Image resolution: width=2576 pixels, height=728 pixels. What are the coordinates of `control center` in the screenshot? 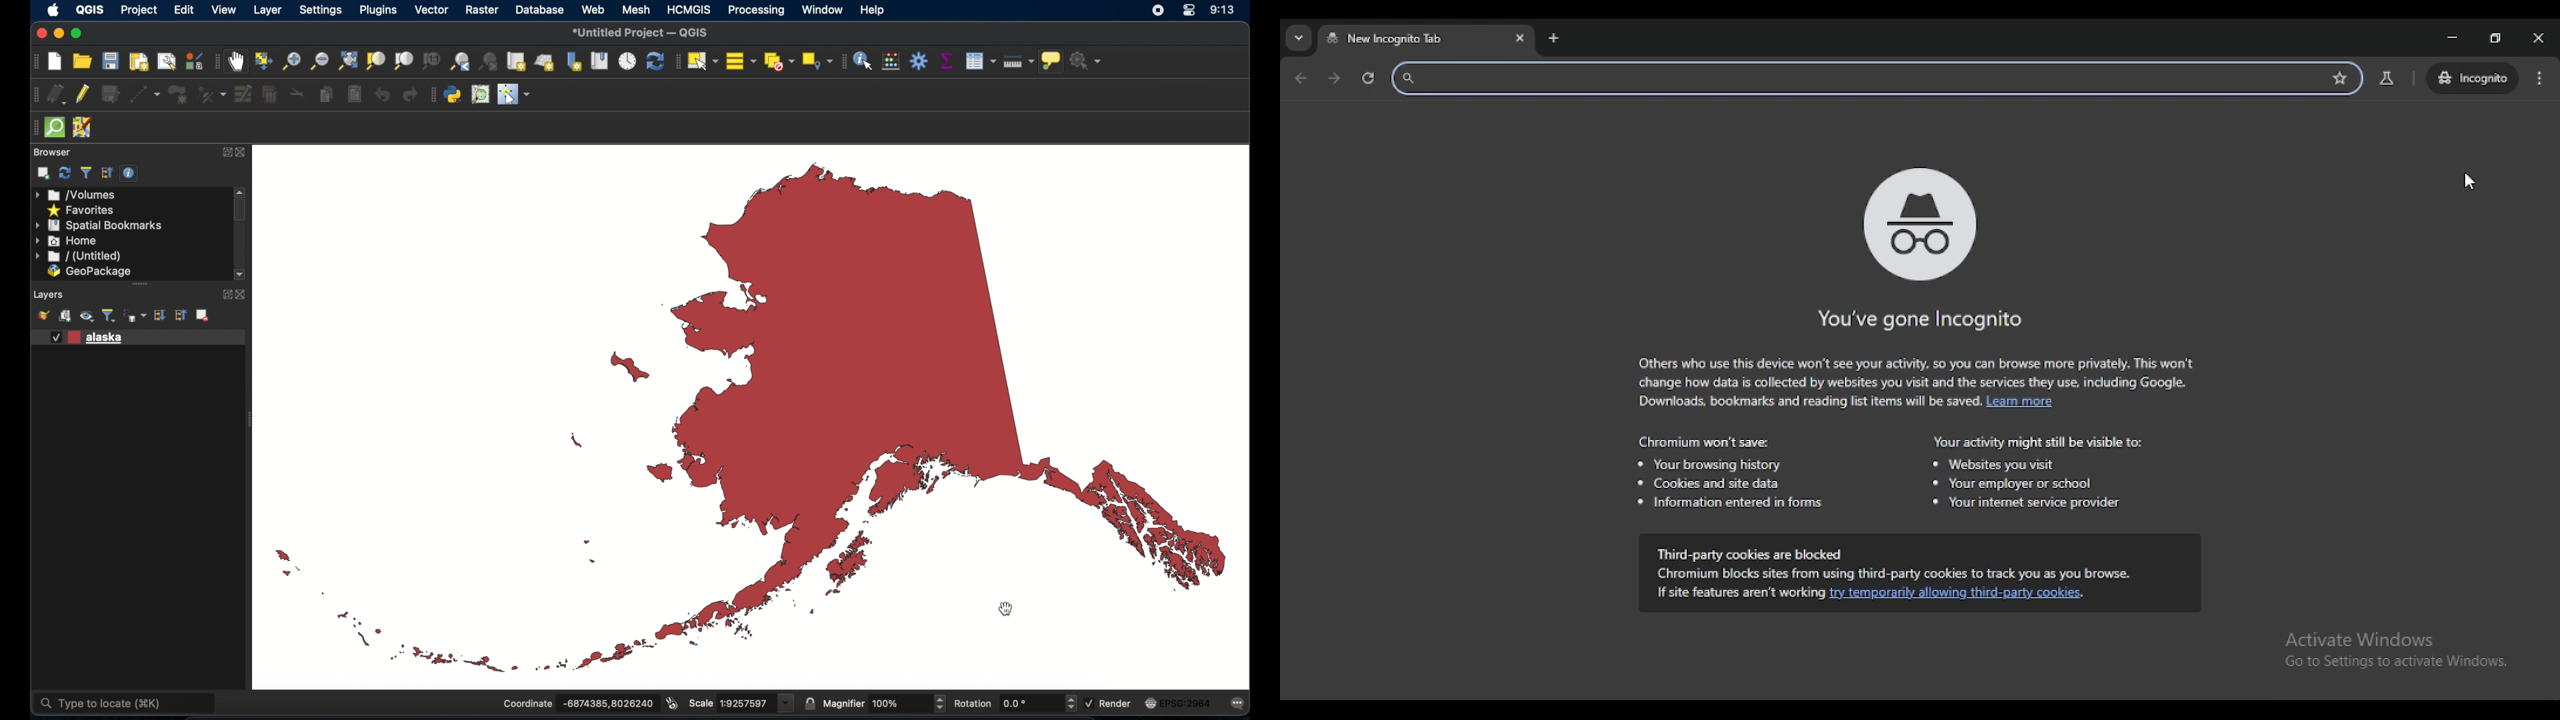 It's located at (1189, 13).